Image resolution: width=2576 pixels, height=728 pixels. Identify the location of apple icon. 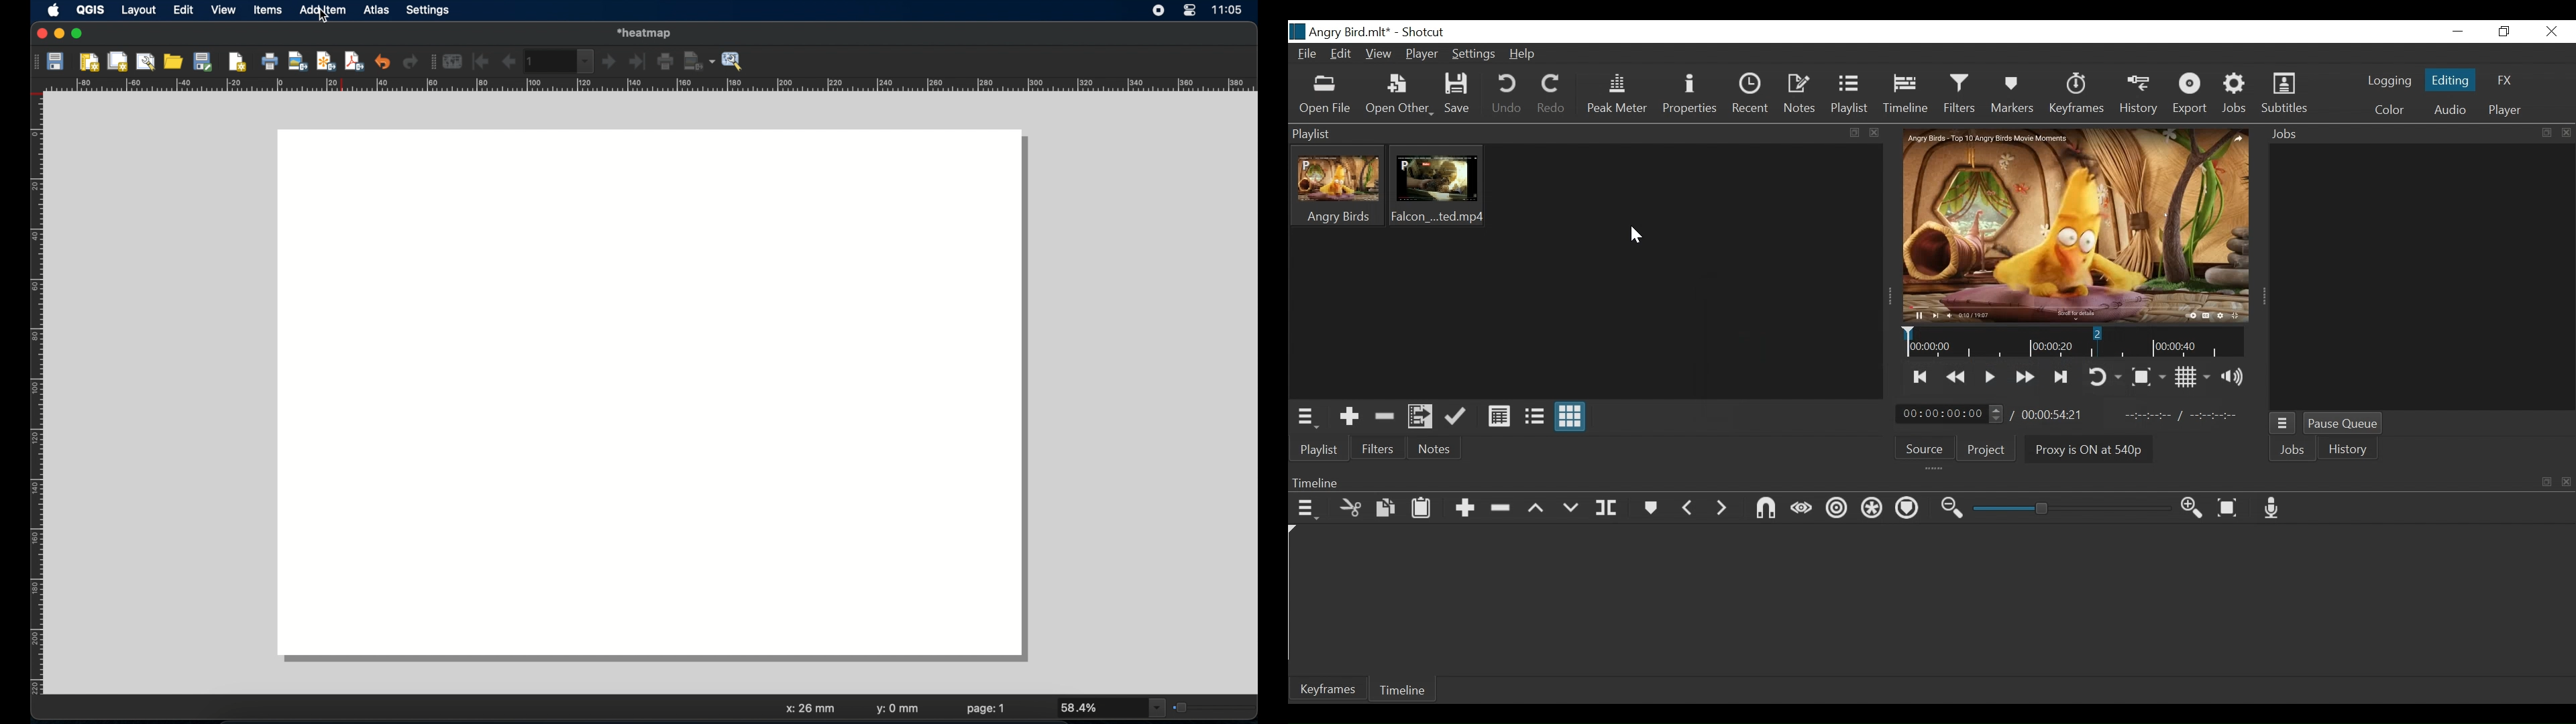
(52, 10).